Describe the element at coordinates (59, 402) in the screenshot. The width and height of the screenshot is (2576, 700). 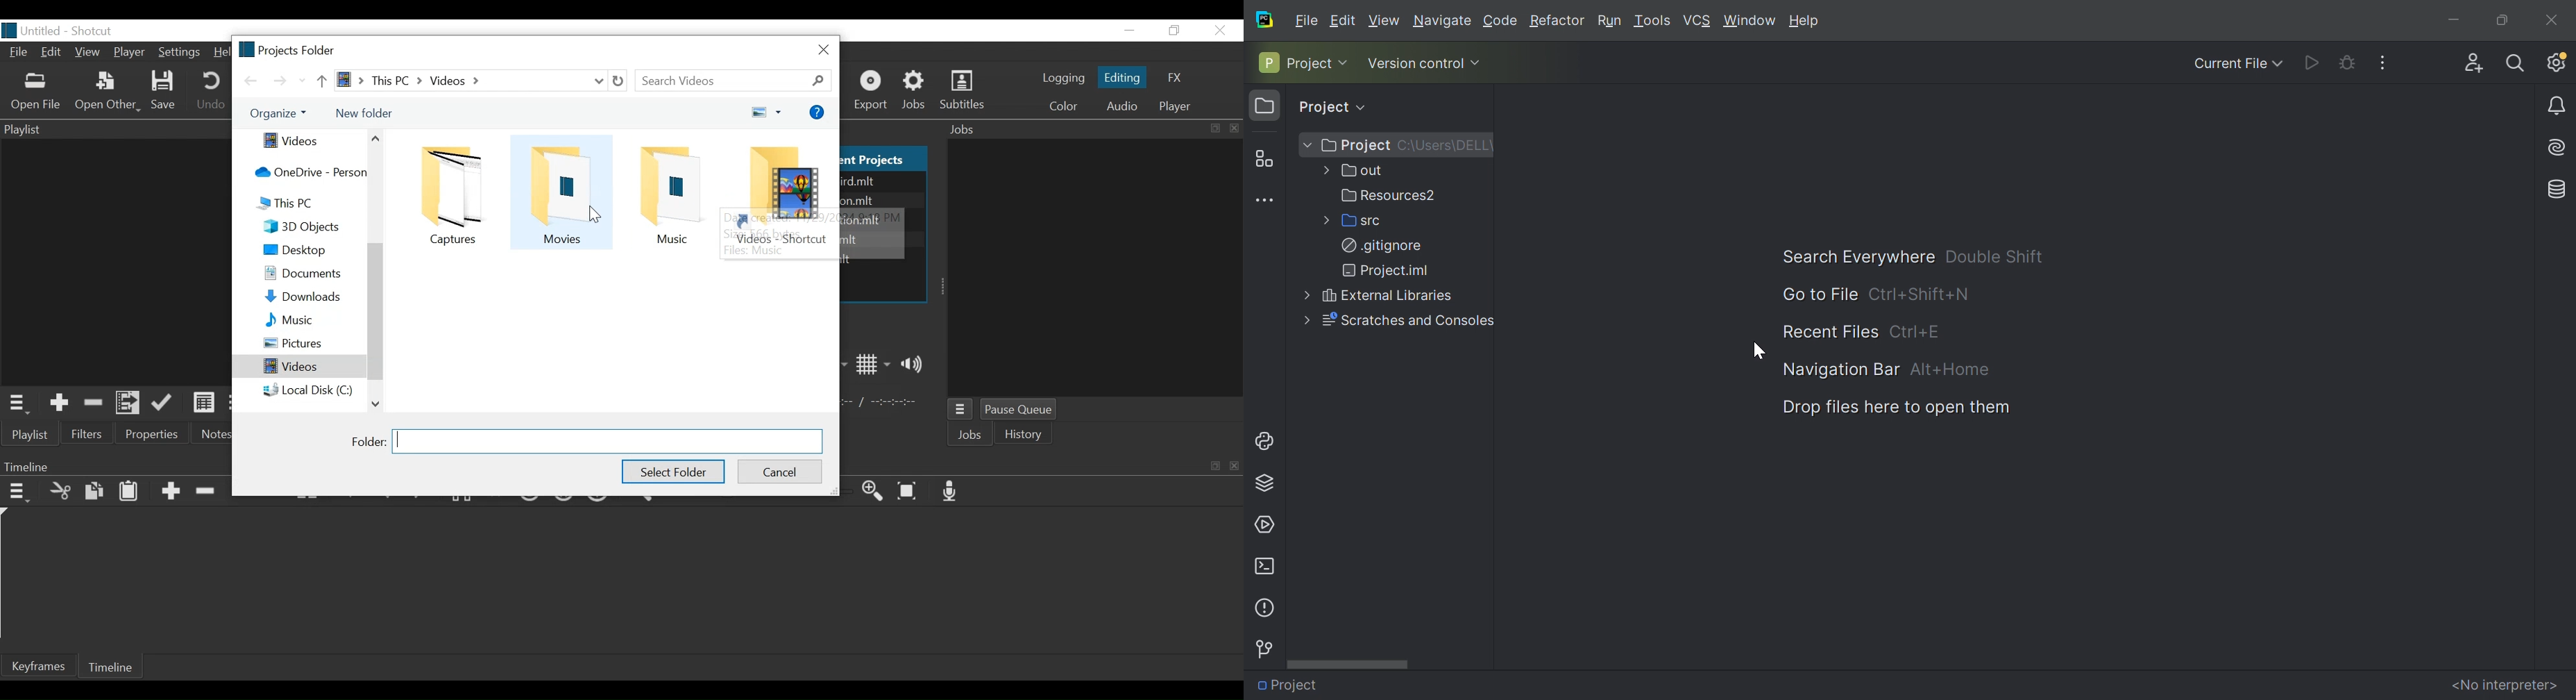
I see `Add the Source to the playlist` at that location.